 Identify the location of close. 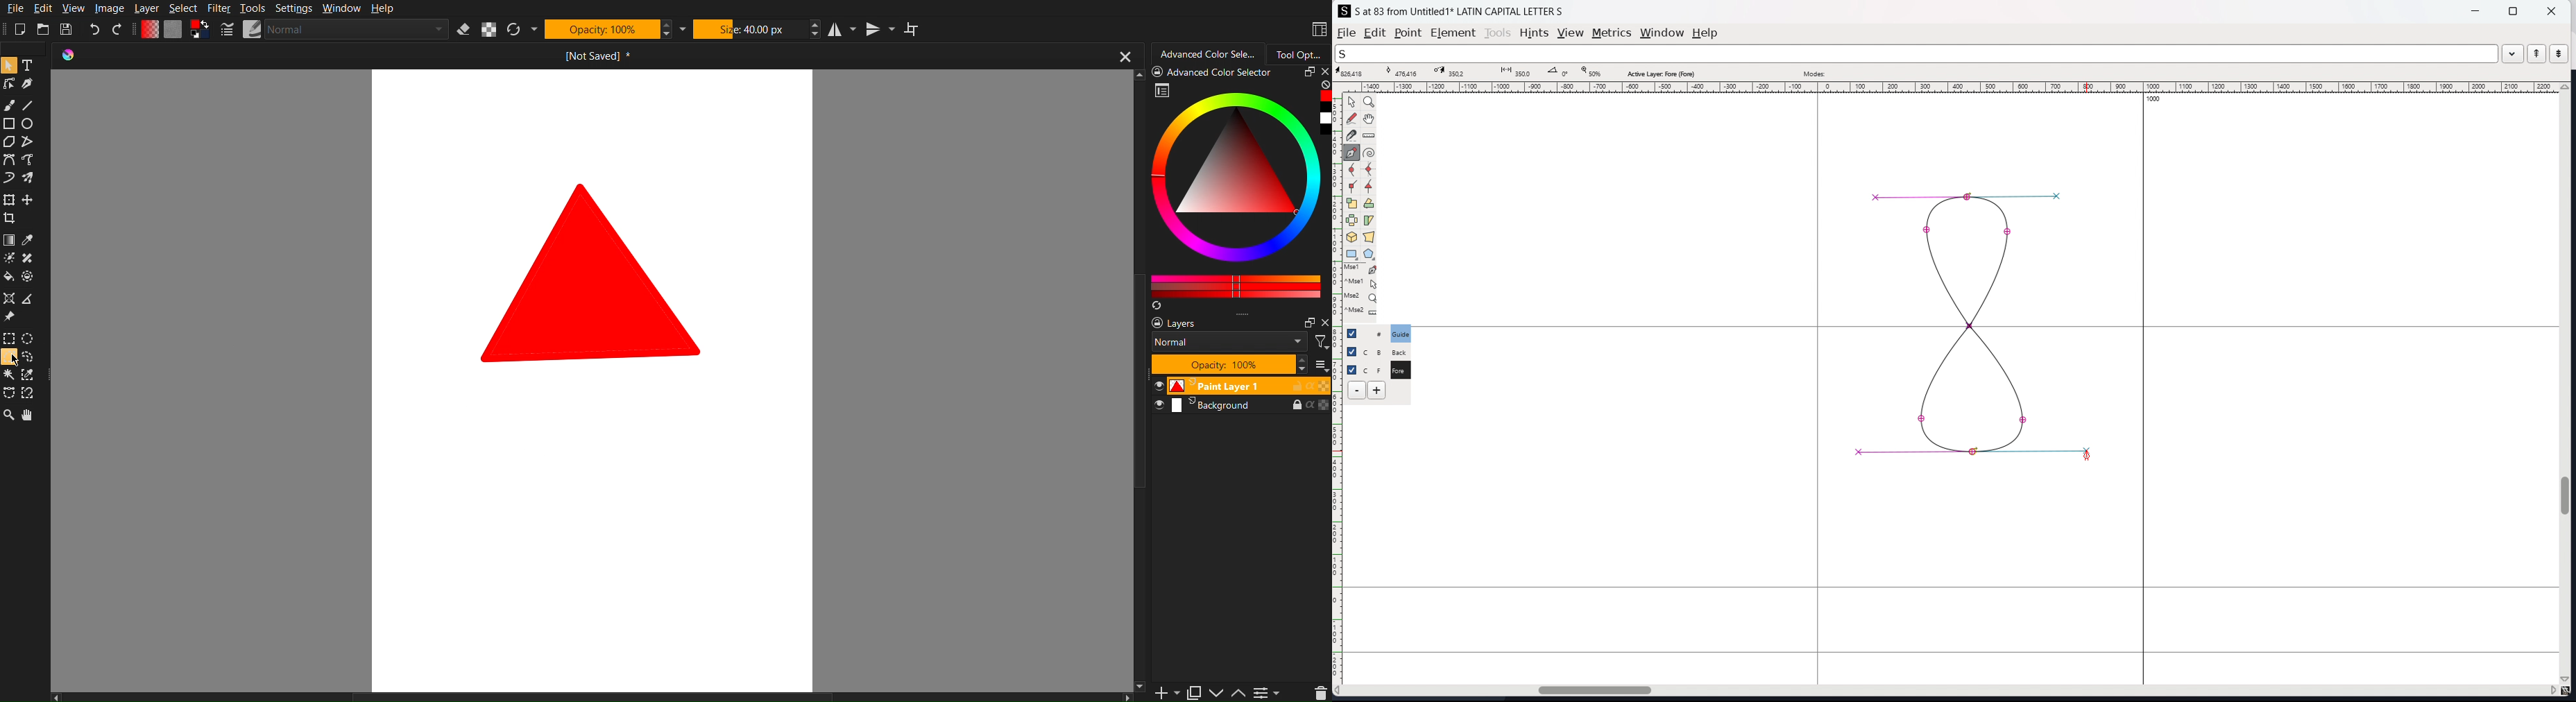
(2550, 10).